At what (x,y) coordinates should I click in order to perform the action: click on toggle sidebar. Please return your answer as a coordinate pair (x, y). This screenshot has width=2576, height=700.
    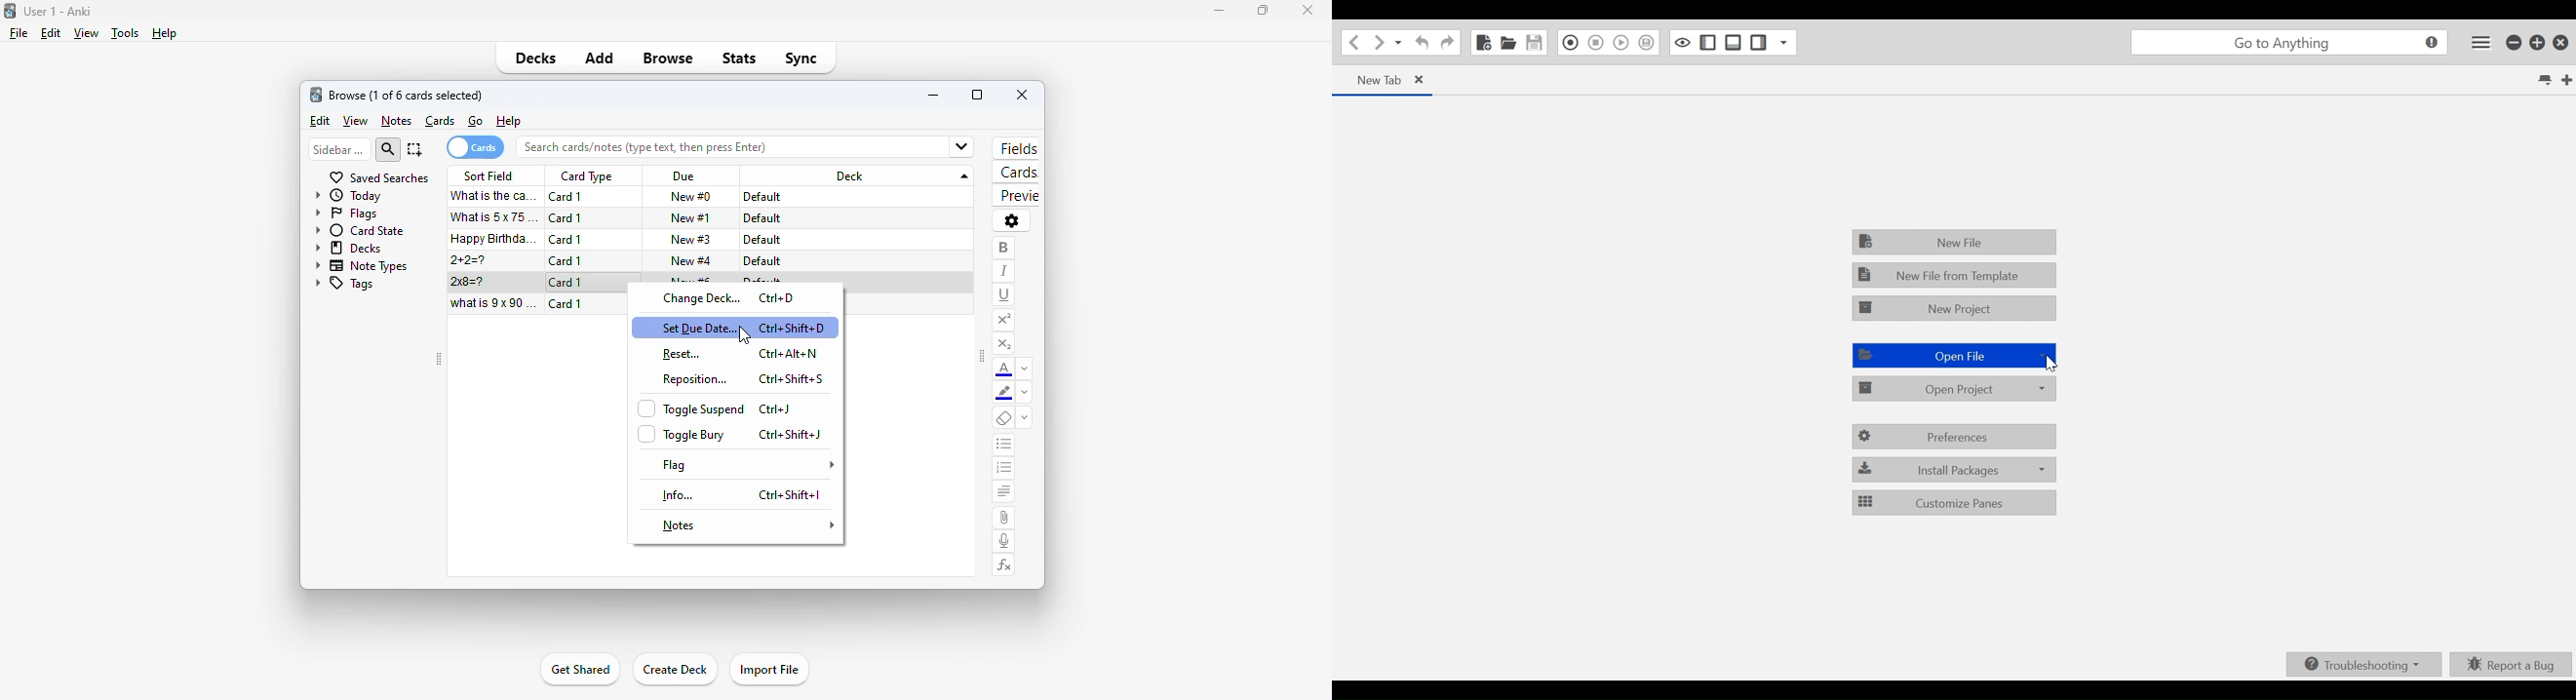
    Looking at the image, I should click on (438, 360).